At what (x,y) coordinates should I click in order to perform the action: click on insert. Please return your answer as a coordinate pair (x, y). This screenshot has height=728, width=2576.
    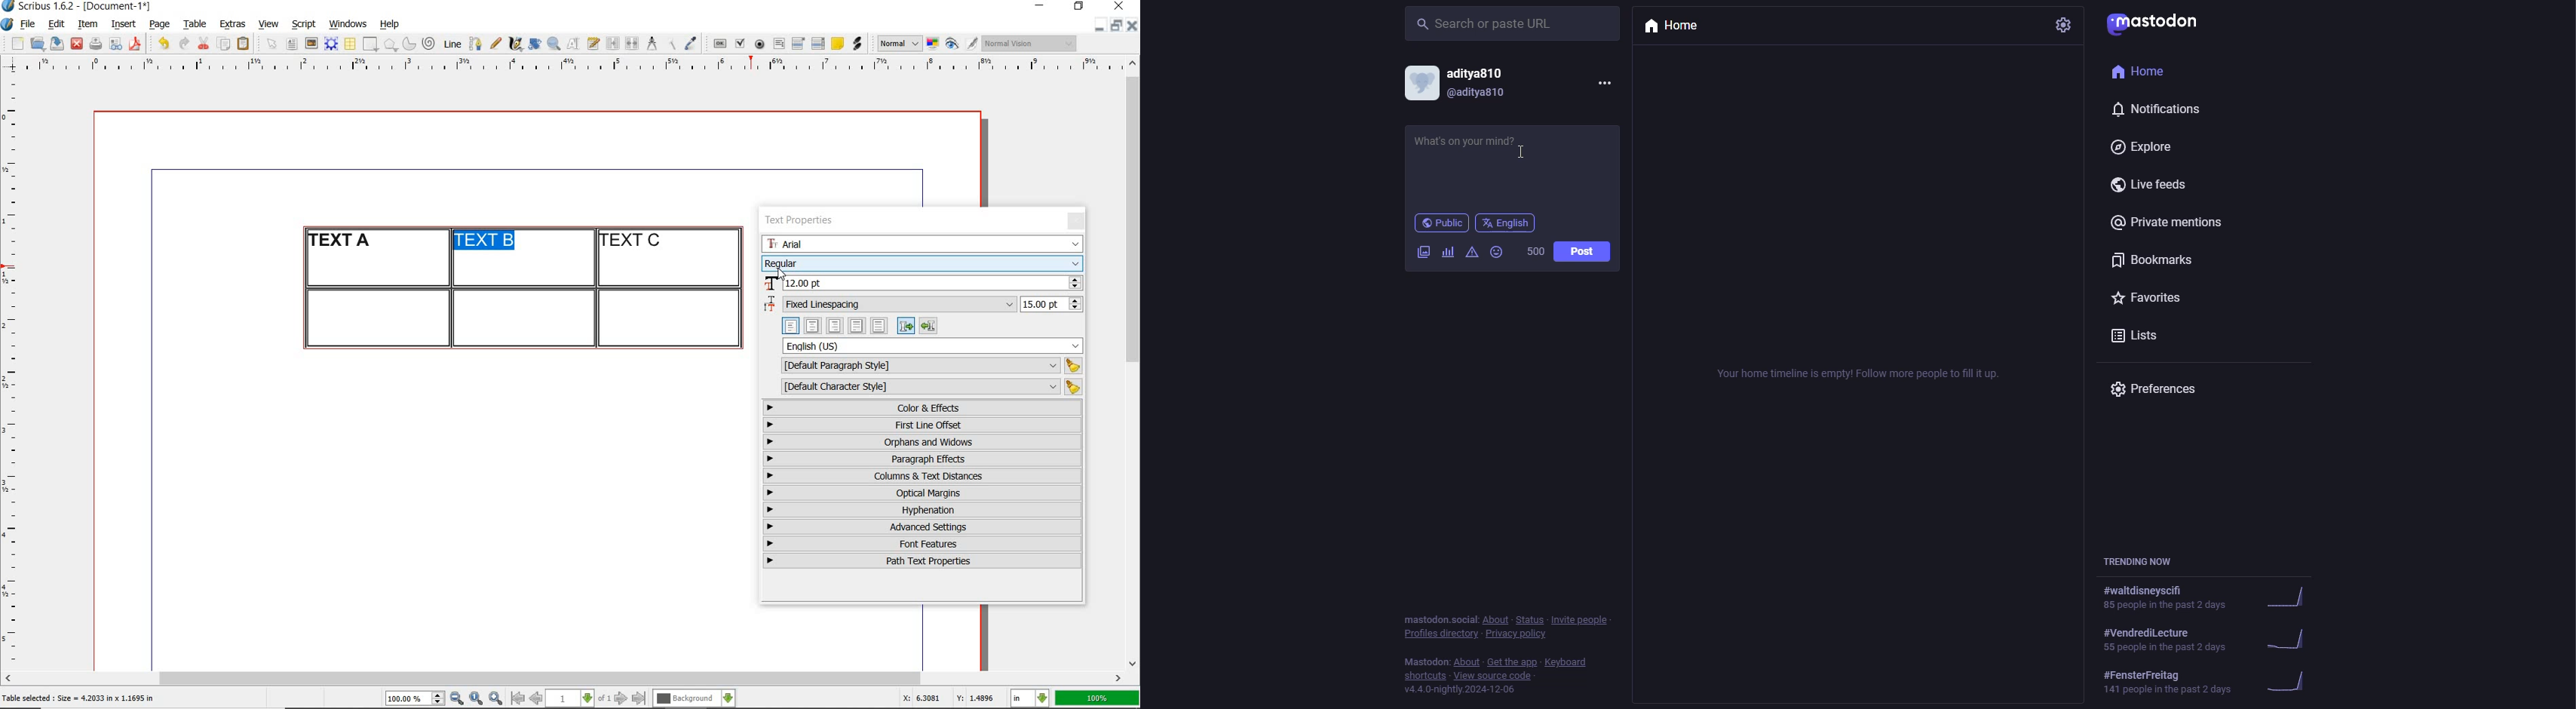
    Looking at the image, I should click on (124, 24).